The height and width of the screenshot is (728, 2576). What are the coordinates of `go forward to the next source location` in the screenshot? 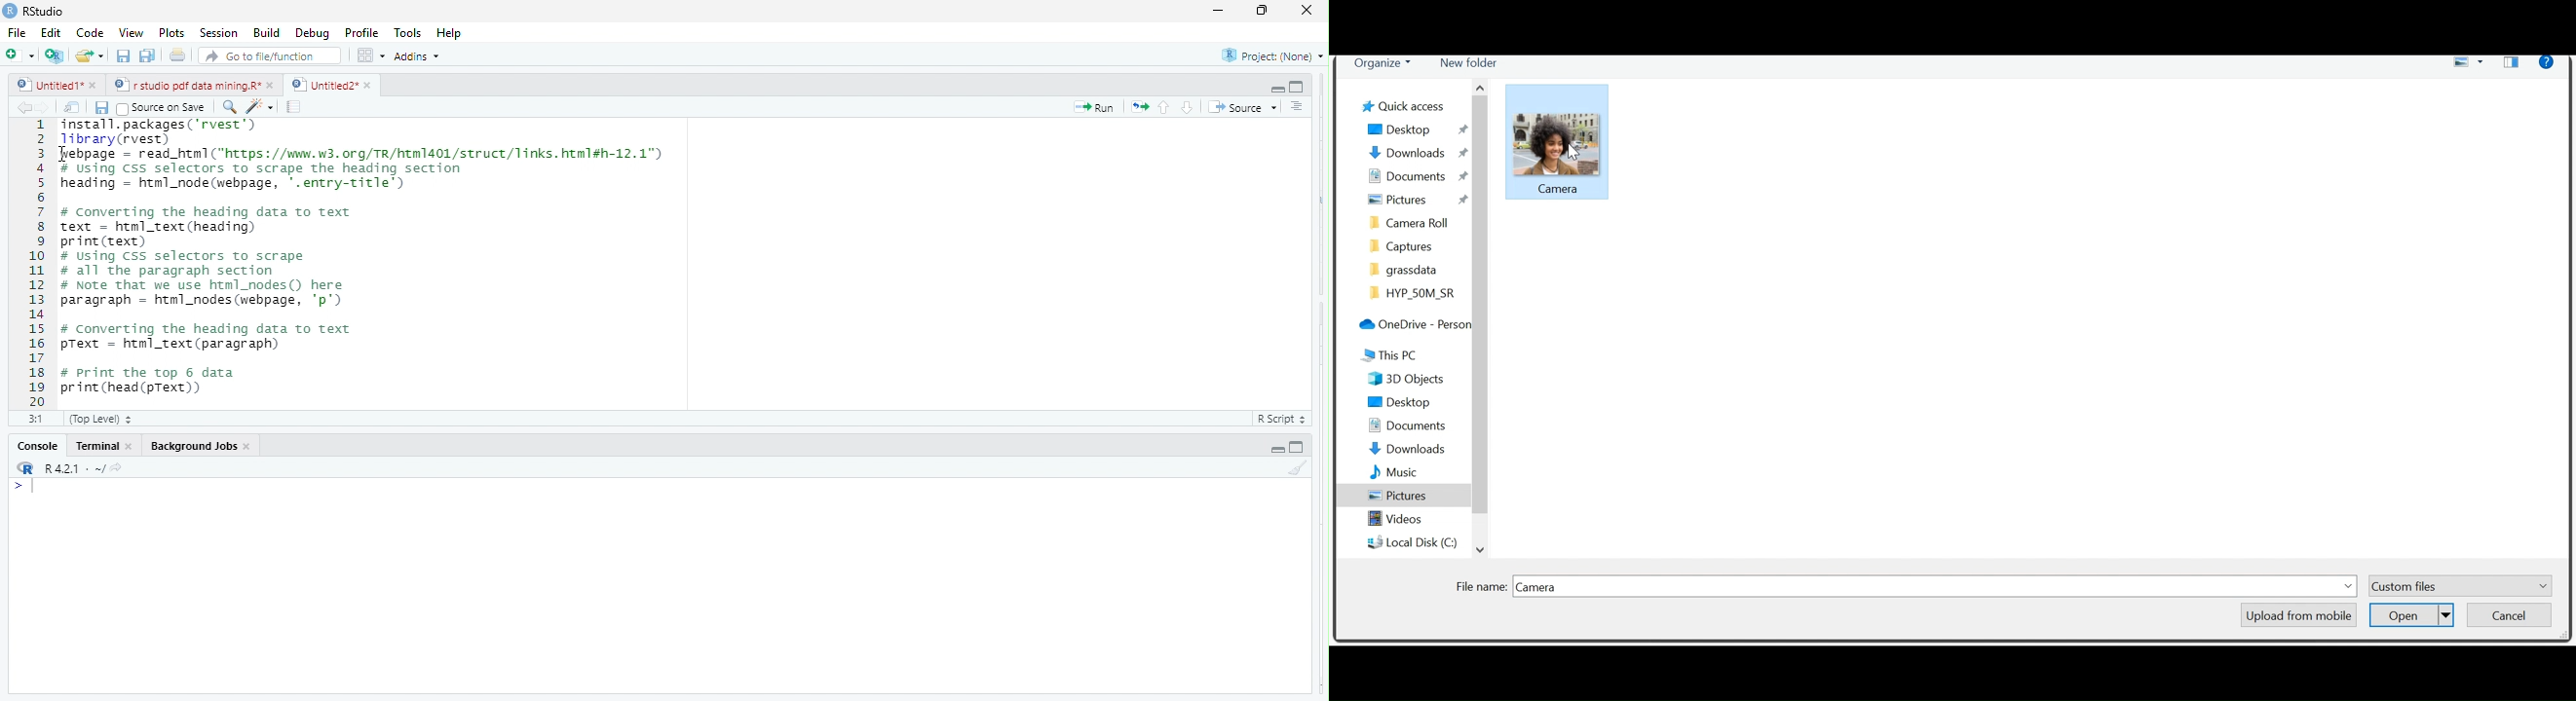 It's located at (47, 109).